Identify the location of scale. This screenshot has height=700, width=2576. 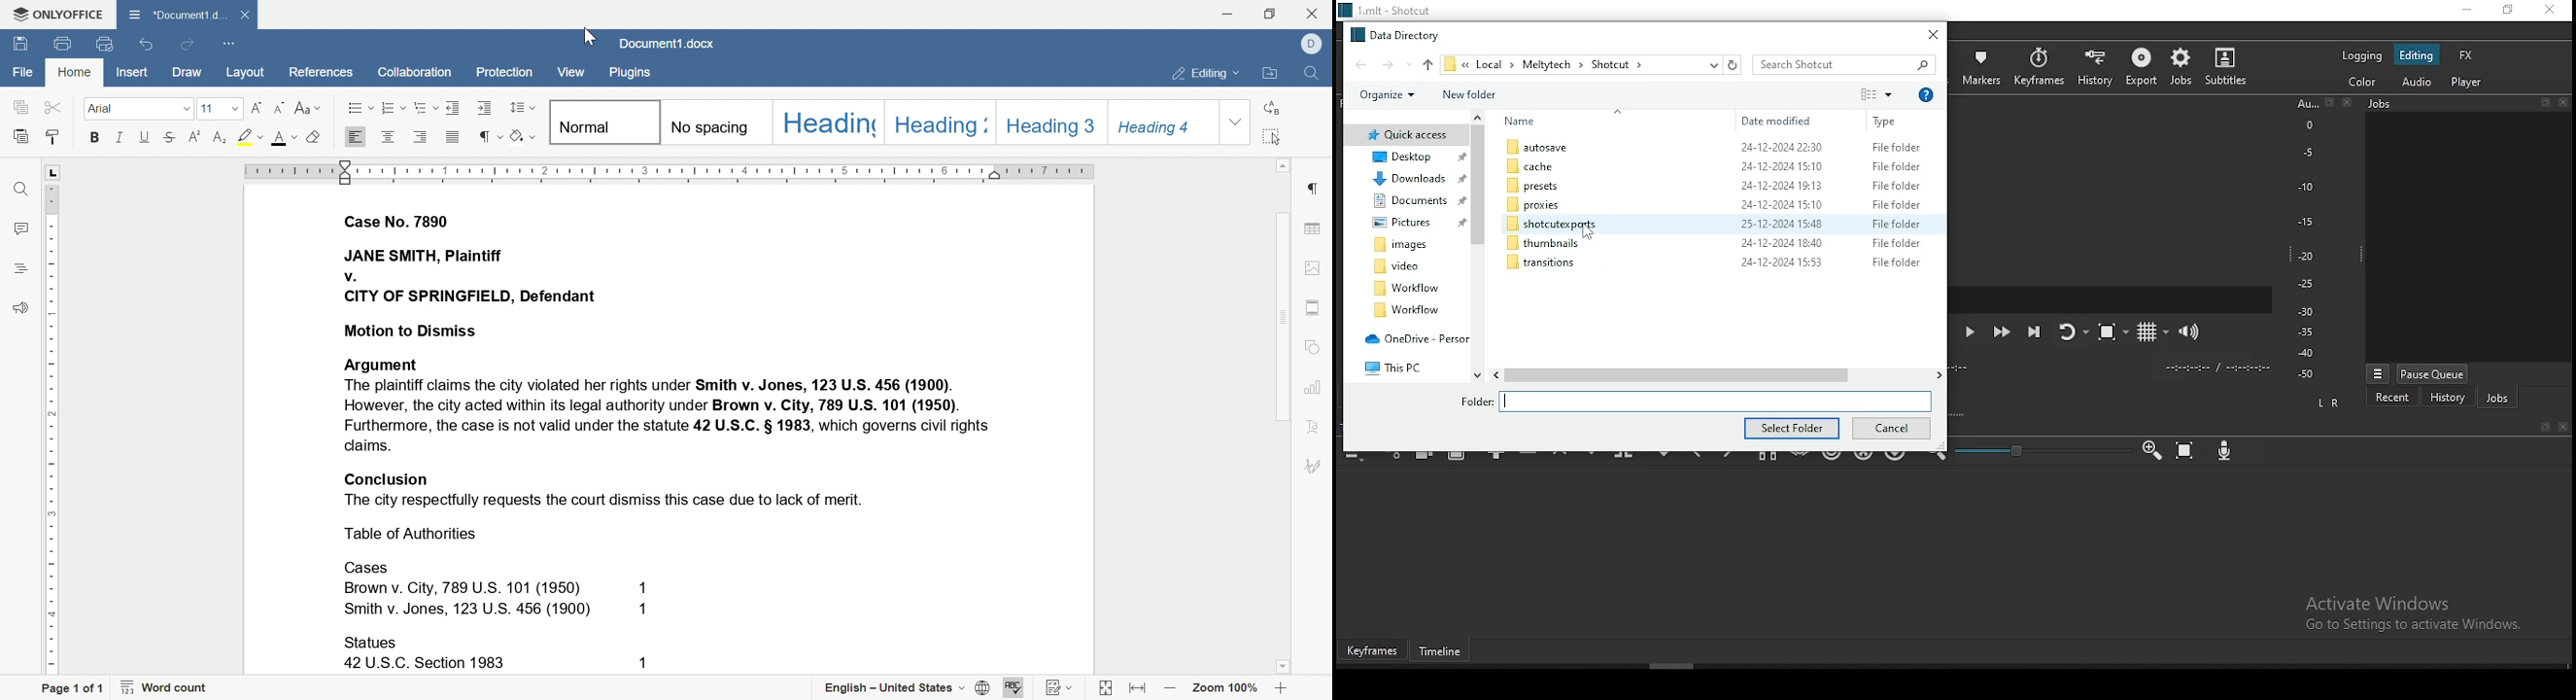
(2306, 240).